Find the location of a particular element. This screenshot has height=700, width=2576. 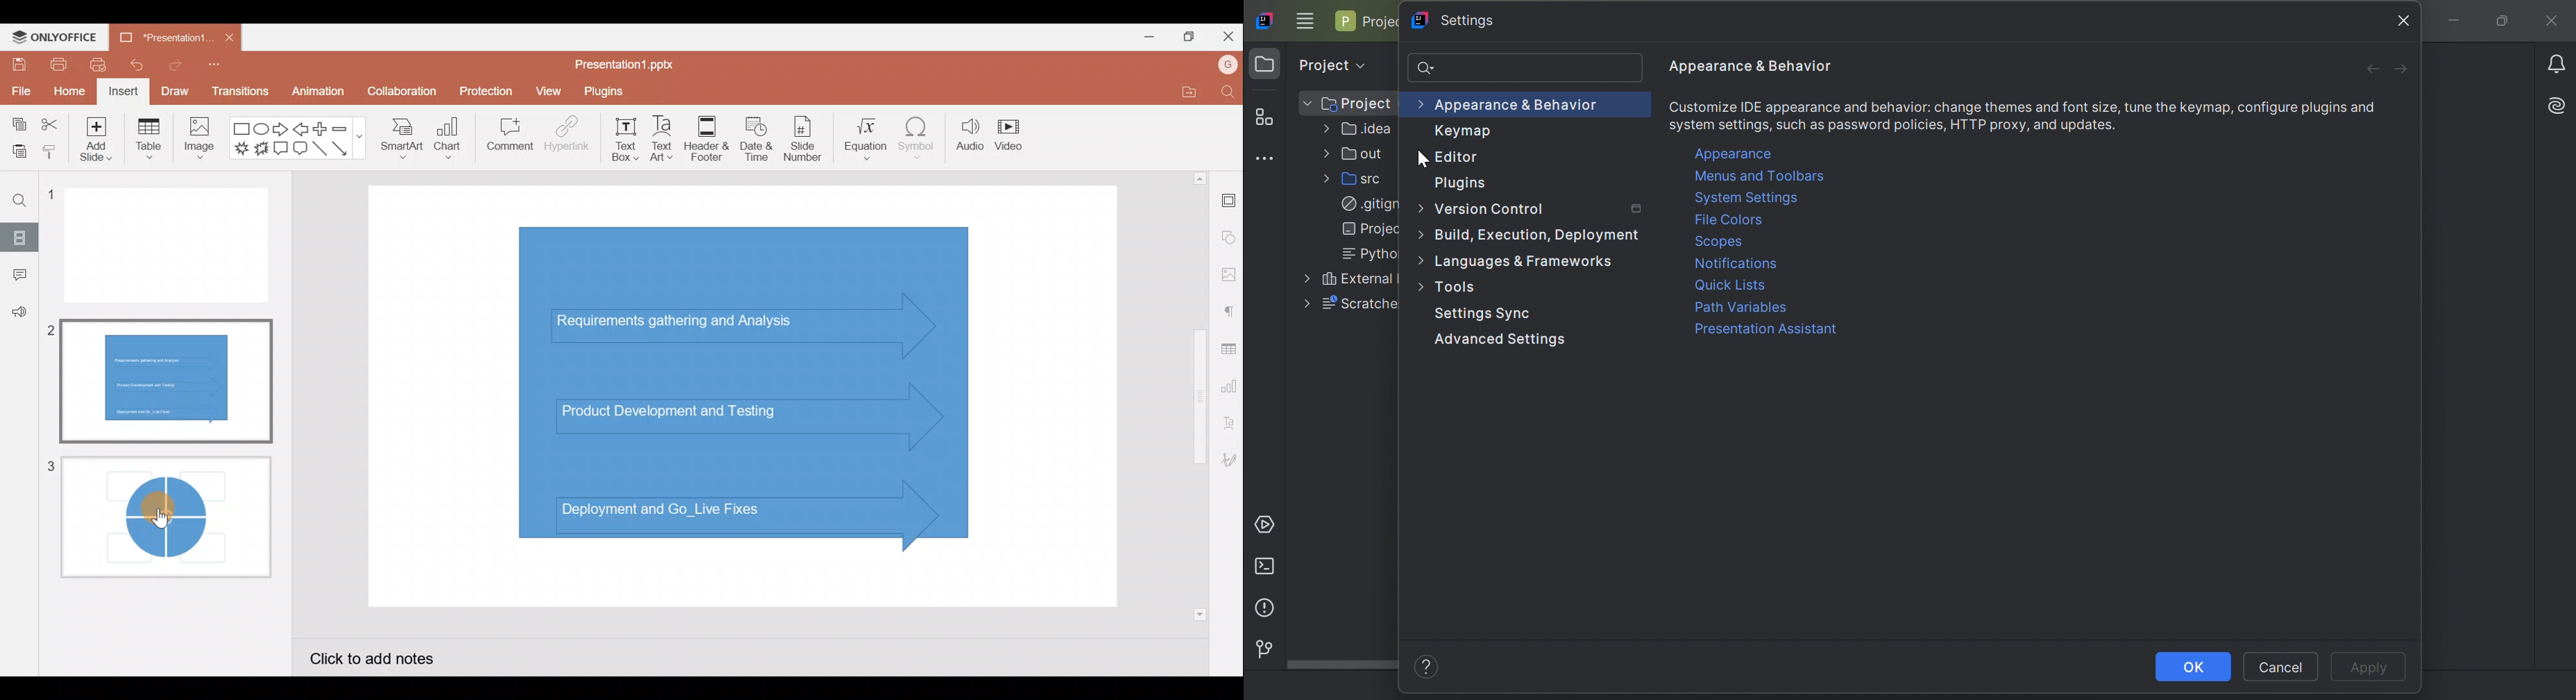

Project is located at coordinates (1346, 104).